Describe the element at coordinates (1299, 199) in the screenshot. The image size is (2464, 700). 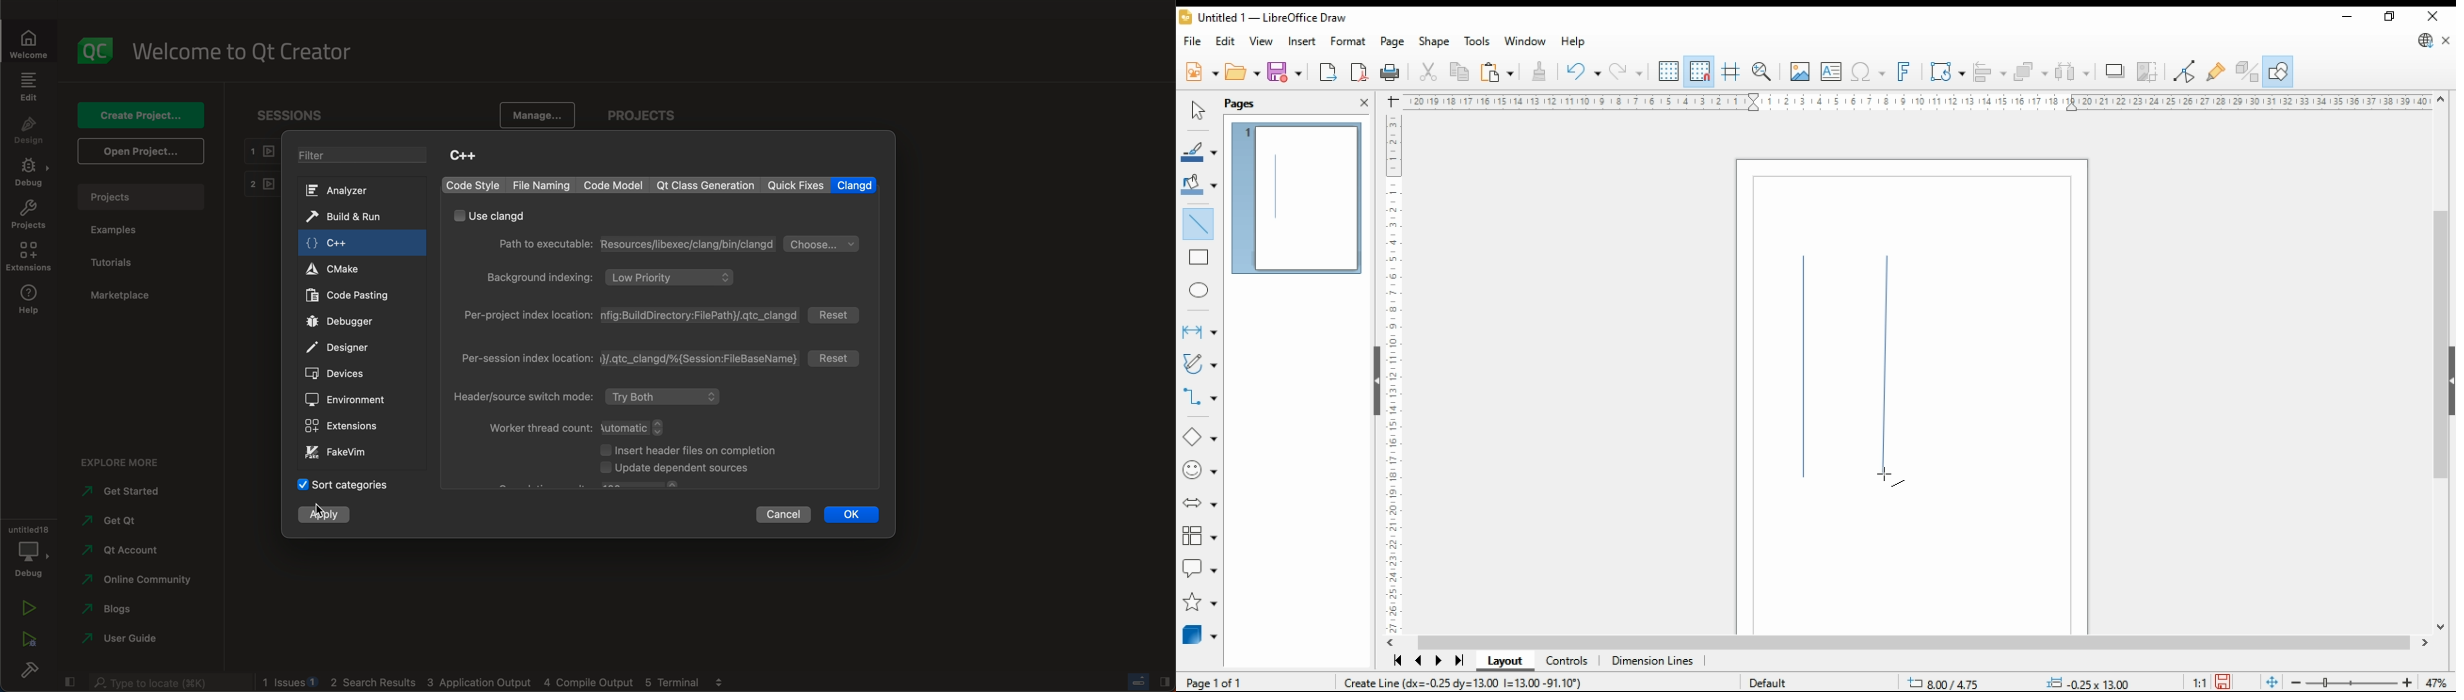
I see `page 1` at that location.